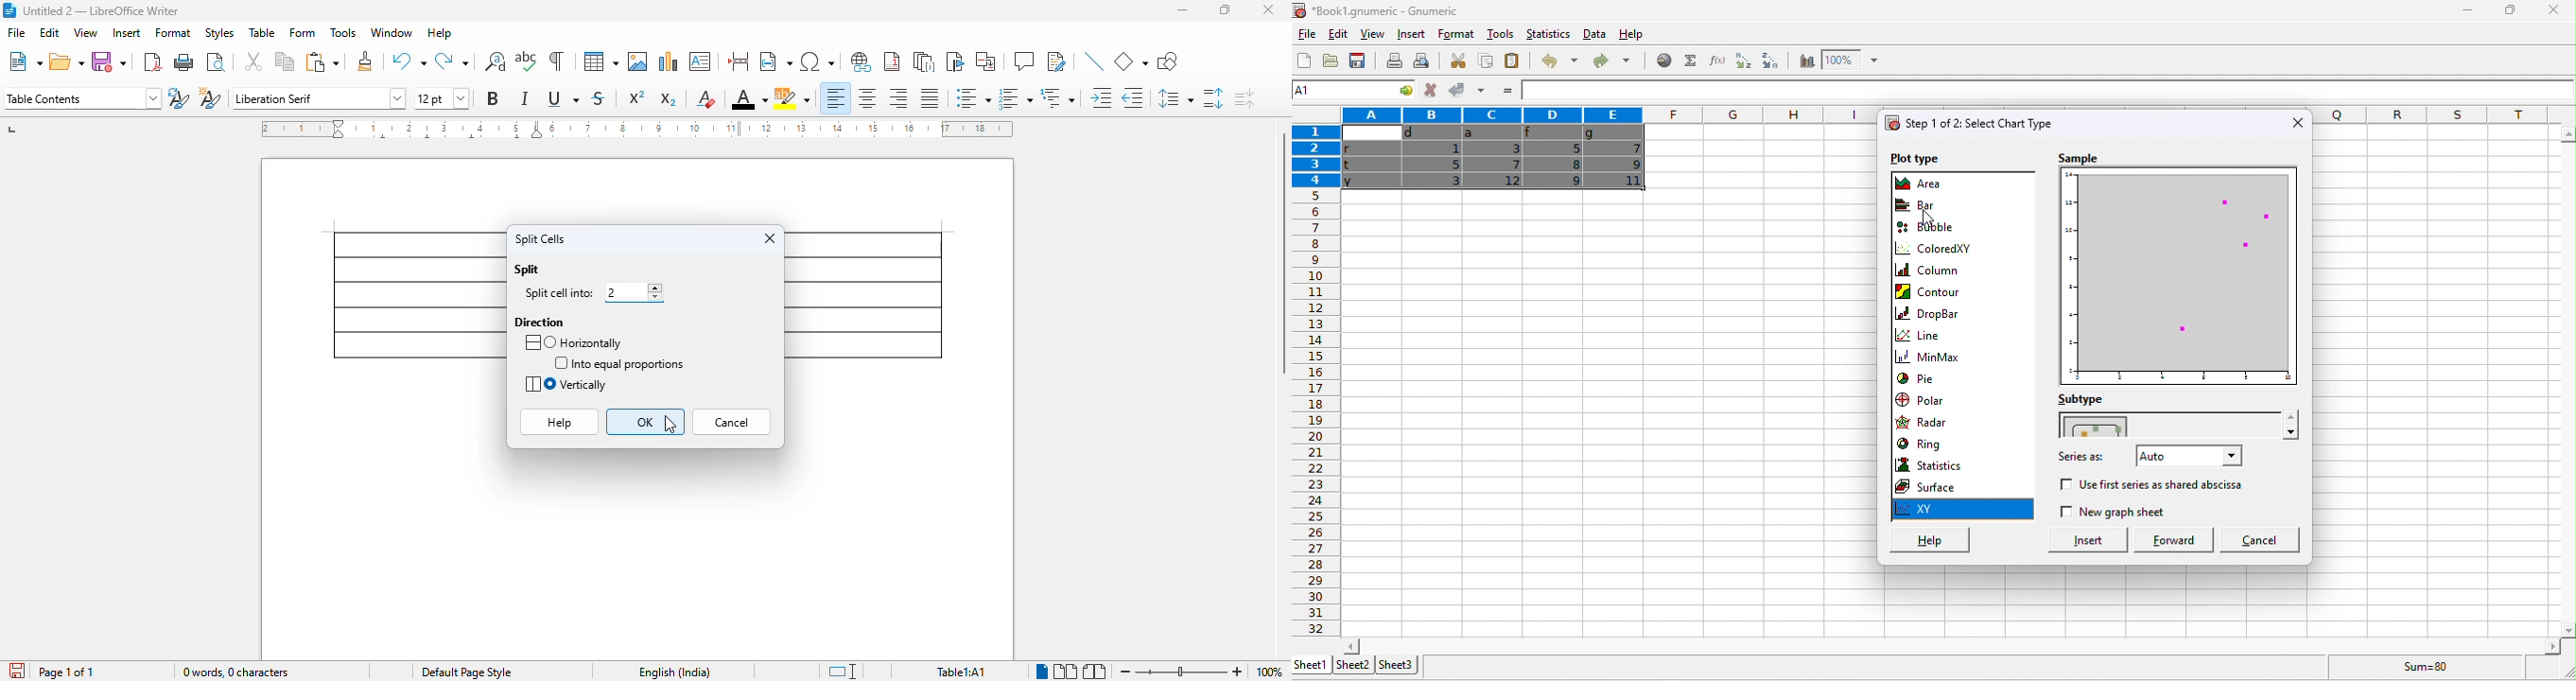 The height and width of the screenshot is (700, 2576). What do you see at coordinates (1930, 218) in the screenshot?
I see `cursor` at bounding box center [1930, 218].